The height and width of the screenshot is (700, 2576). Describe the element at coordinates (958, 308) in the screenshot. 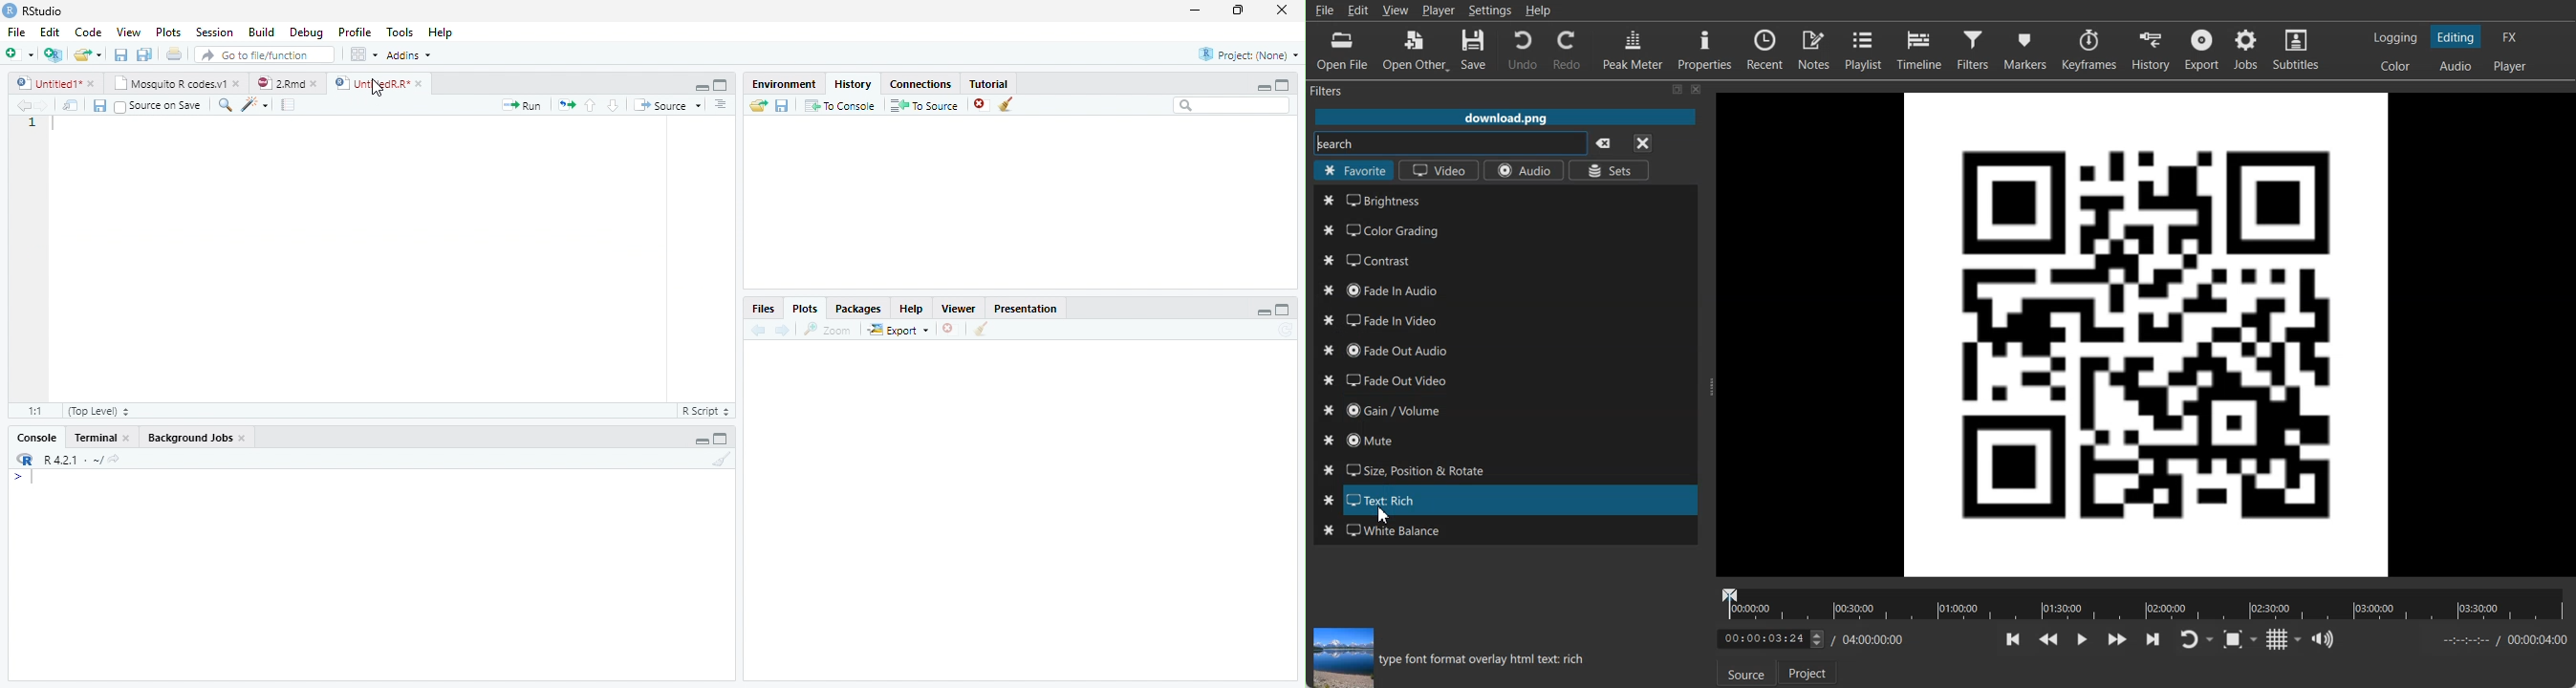

I see `Viewer` at that location.